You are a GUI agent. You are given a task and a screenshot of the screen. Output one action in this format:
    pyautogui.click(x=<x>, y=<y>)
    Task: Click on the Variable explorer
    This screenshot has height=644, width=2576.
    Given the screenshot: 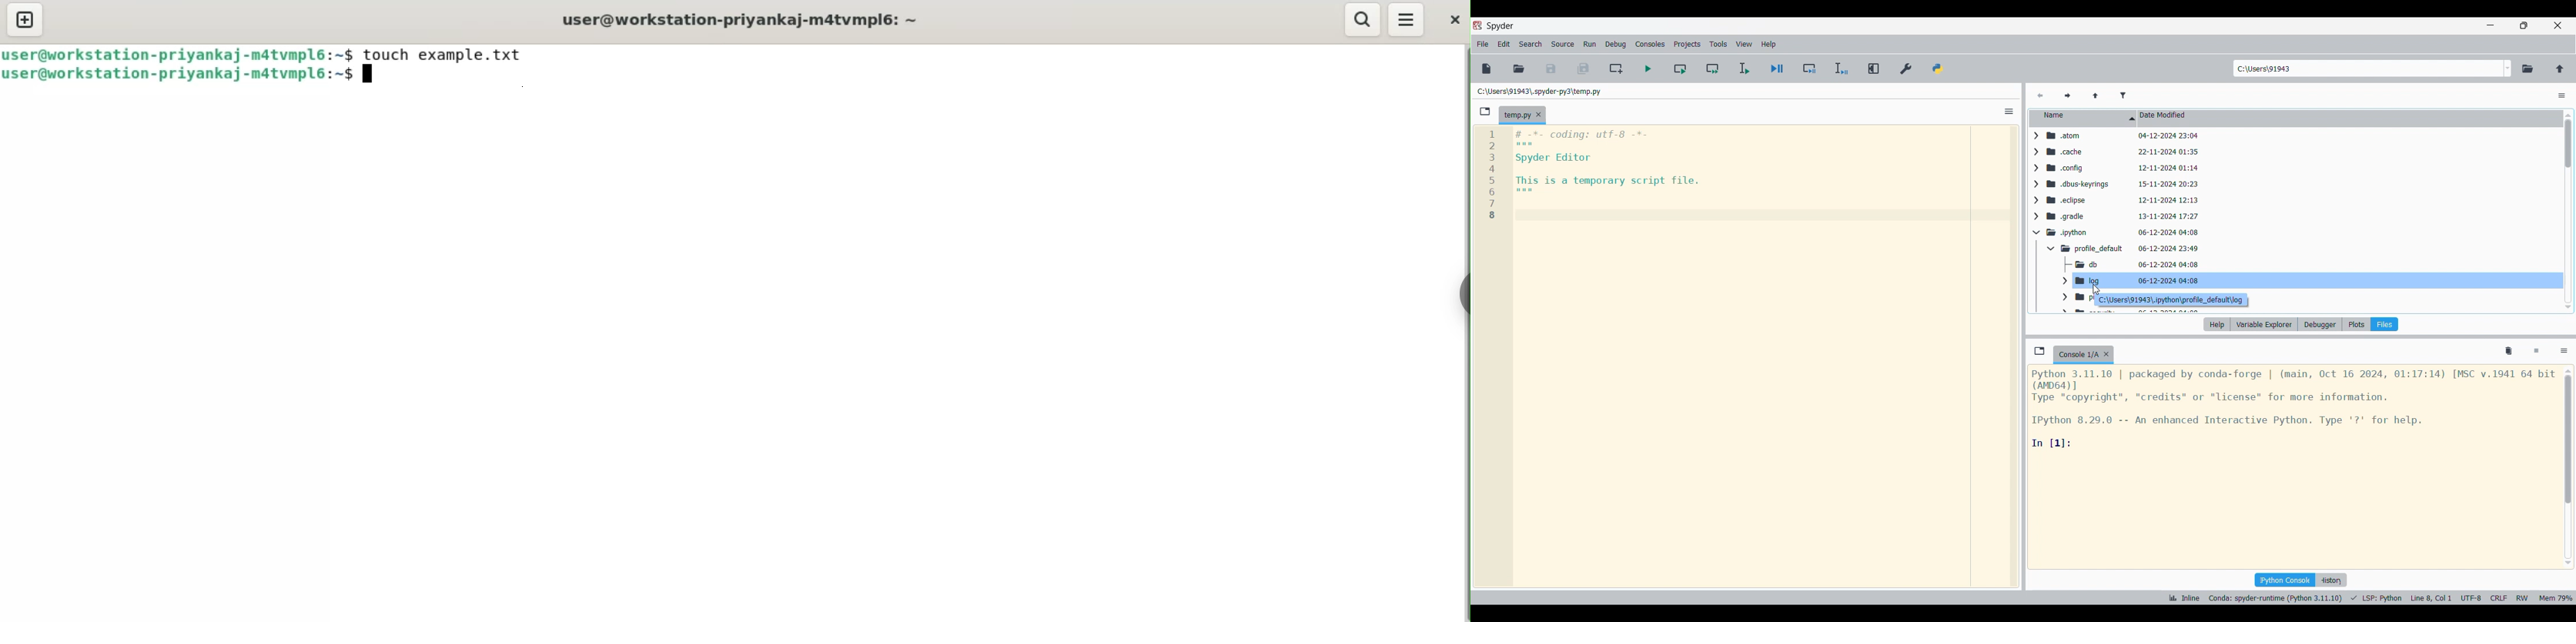 What is the action you would take?
    pyautogui.click(x=2265, y=324)
    